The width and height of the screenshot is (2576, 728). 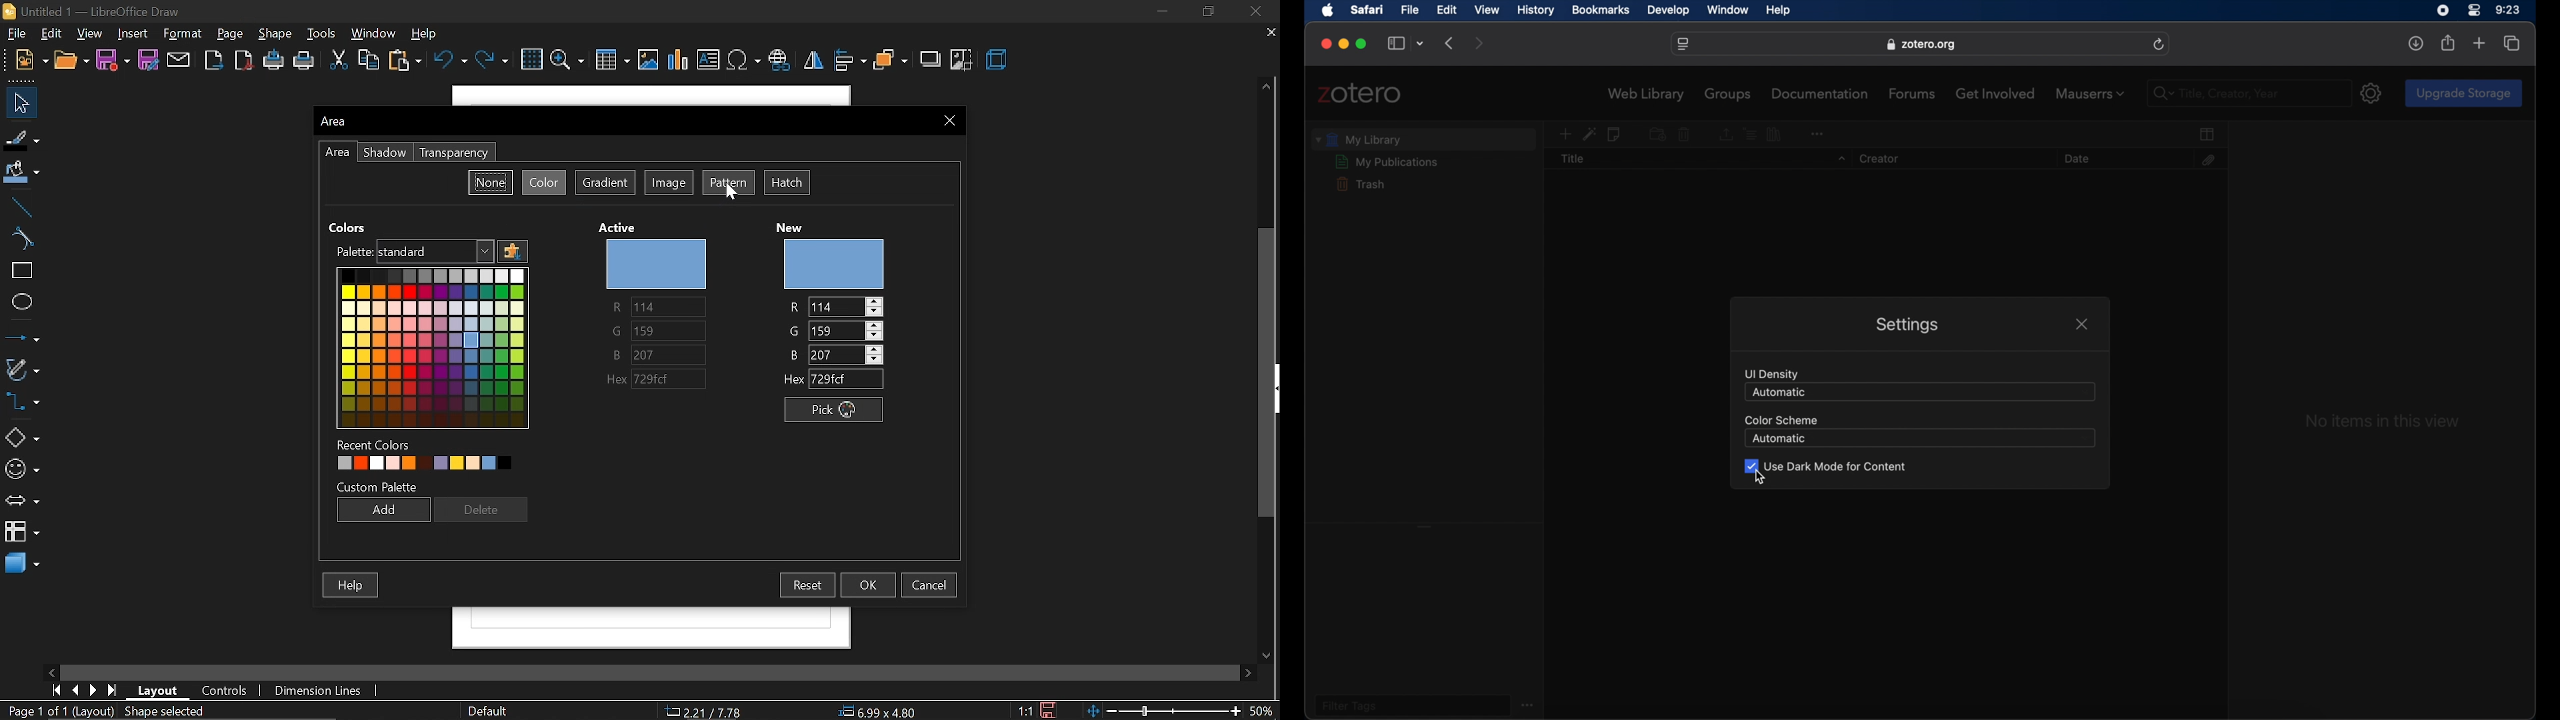 What do you see at coordinates (211, 60) in the screenshot?
I see `export` at bounding box center [211, 60].